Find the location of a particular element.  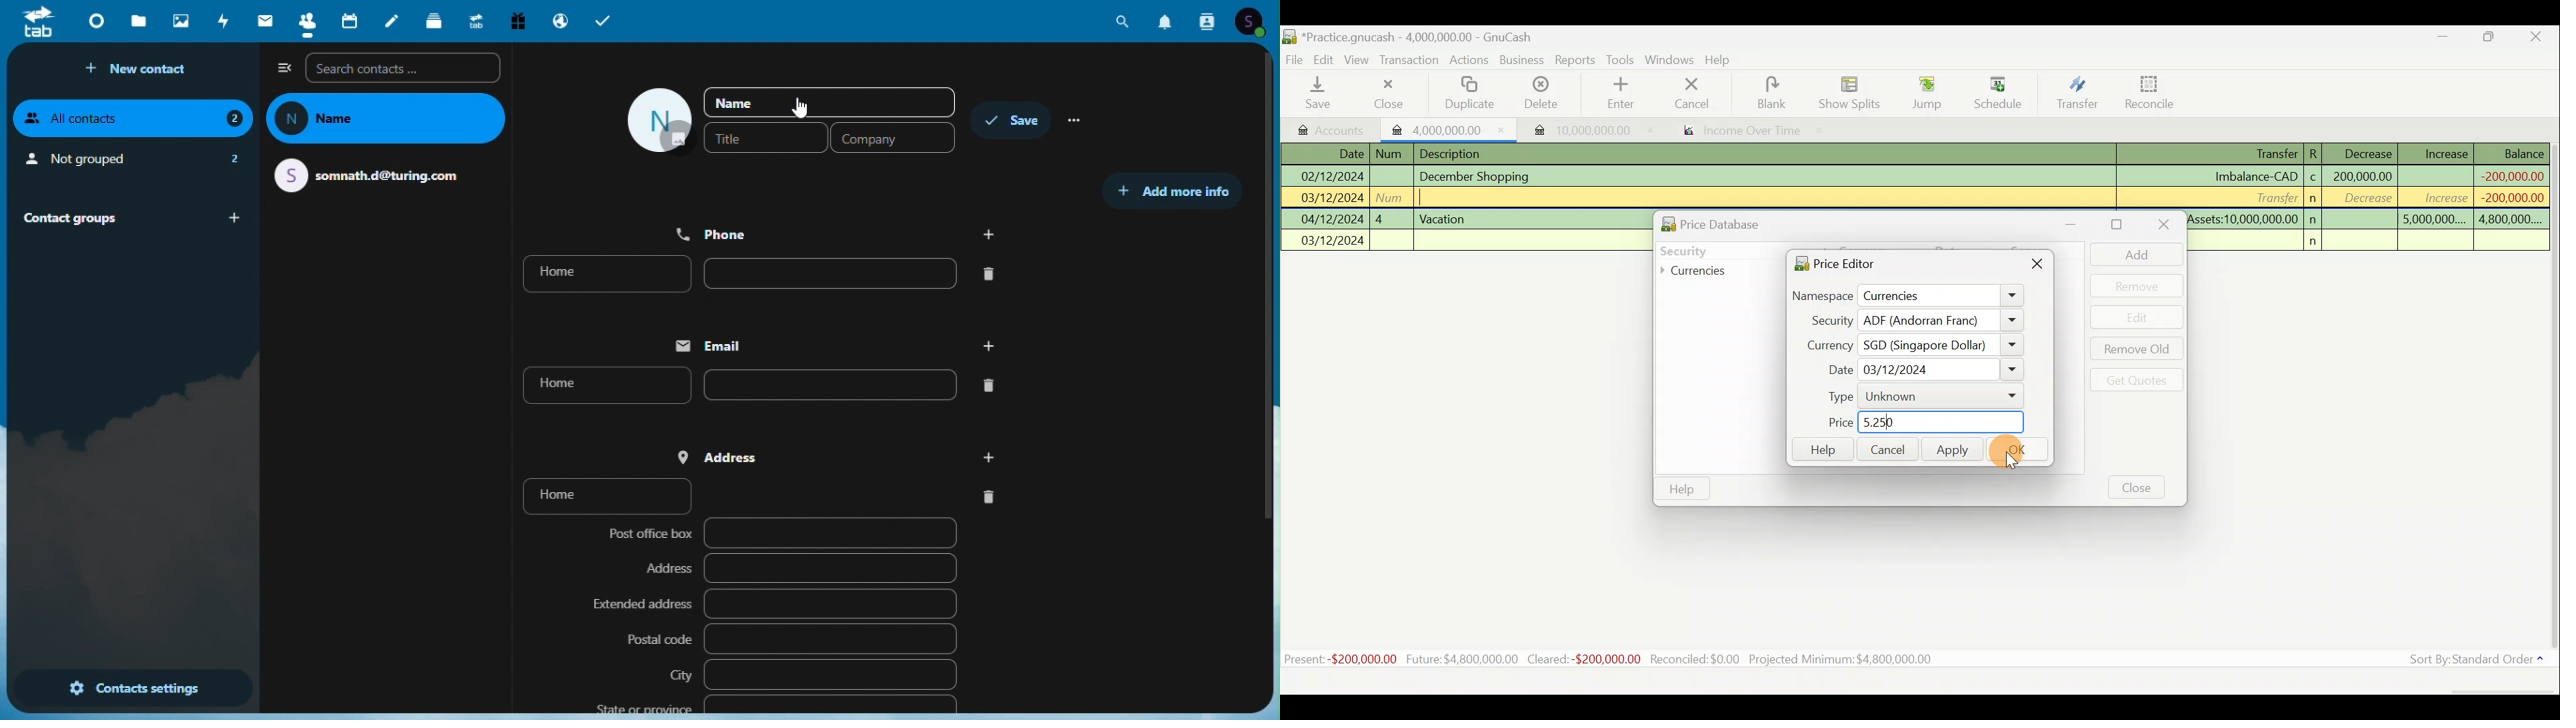

Price editor is located at coordinates (1831, 263).